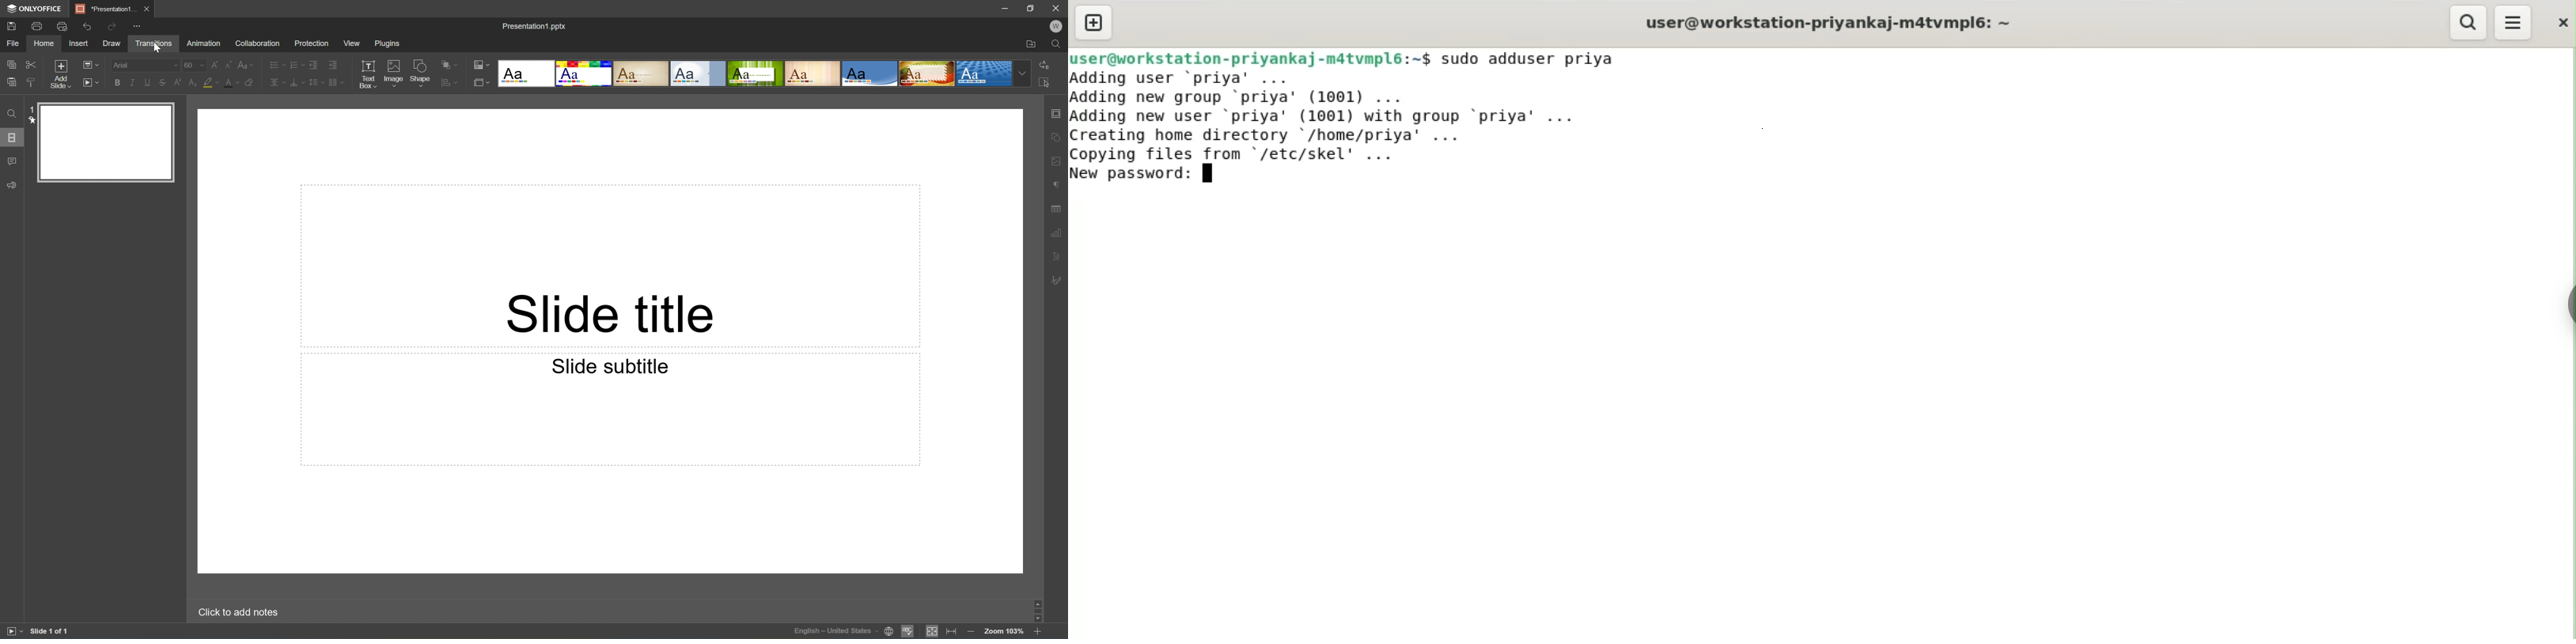  What do you see at coordinates (1057, 26) in the screenshot?
I see `W` at bounding box center [1057, 26].